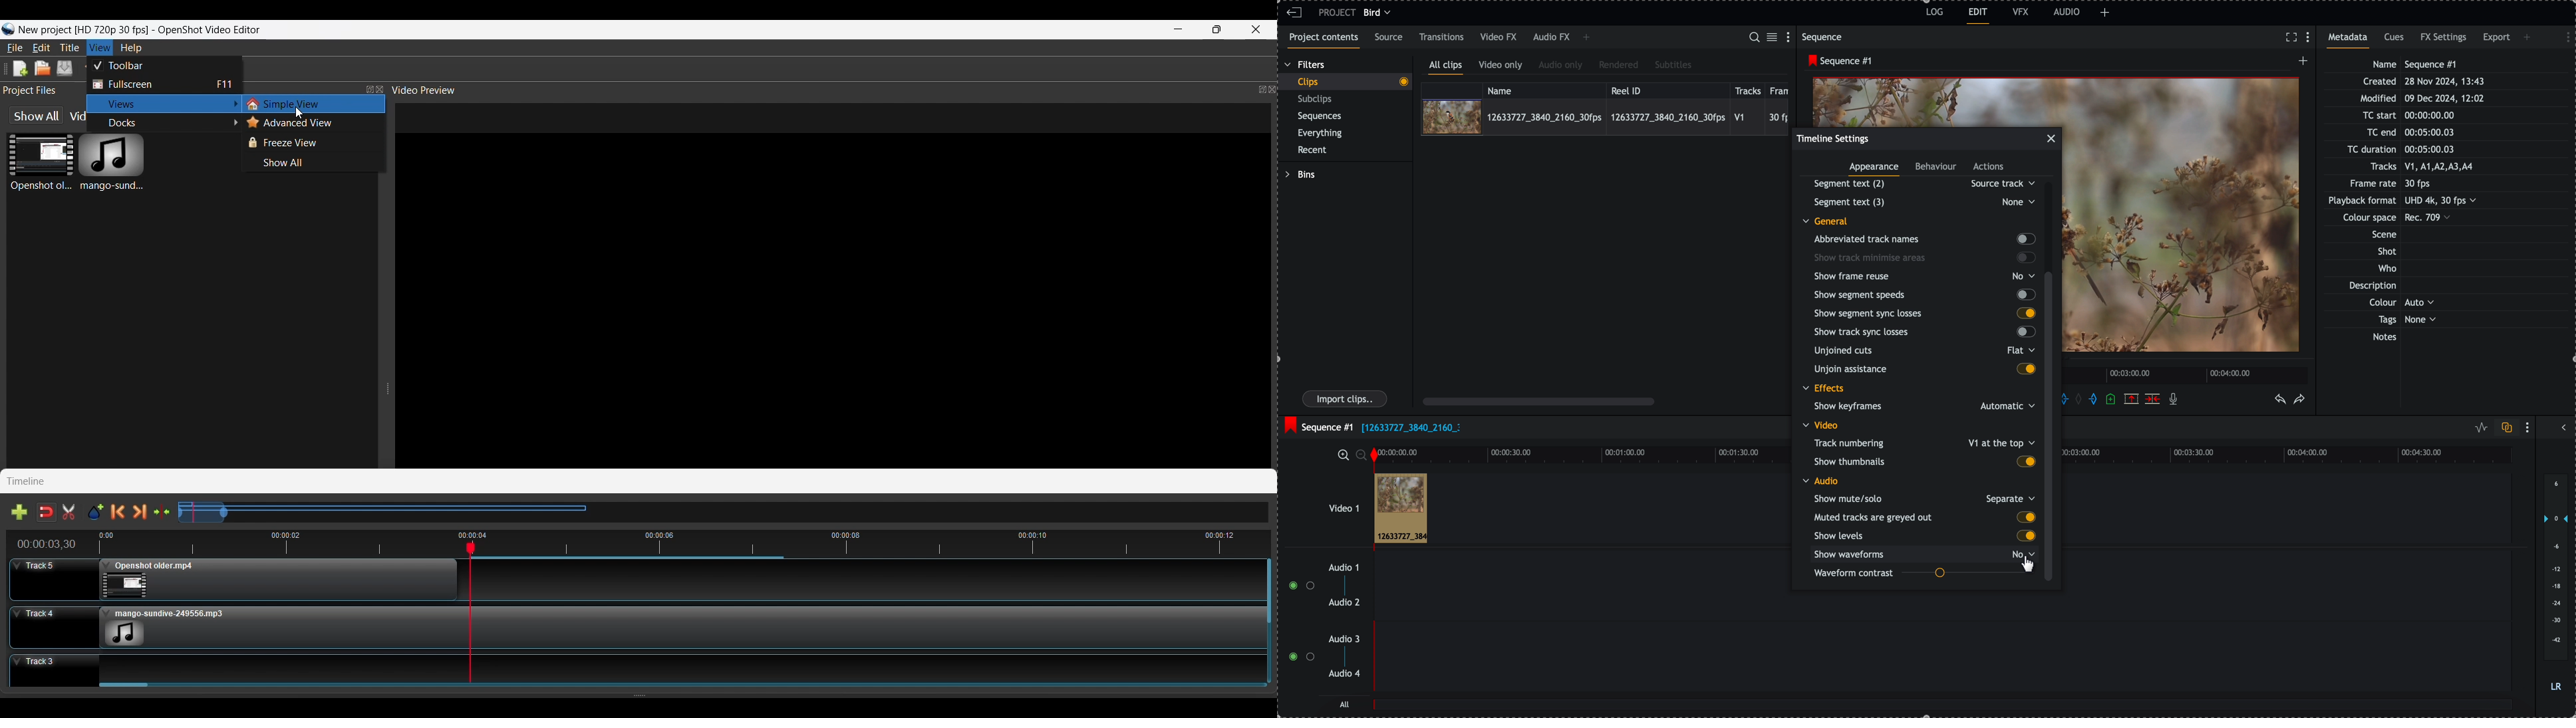 The width and height of the screenshot is (2576, 728). What do you see at coordinates (2153, 399) in the screenshot?
I see `delete/cut` at bounding box center [2153, 399].